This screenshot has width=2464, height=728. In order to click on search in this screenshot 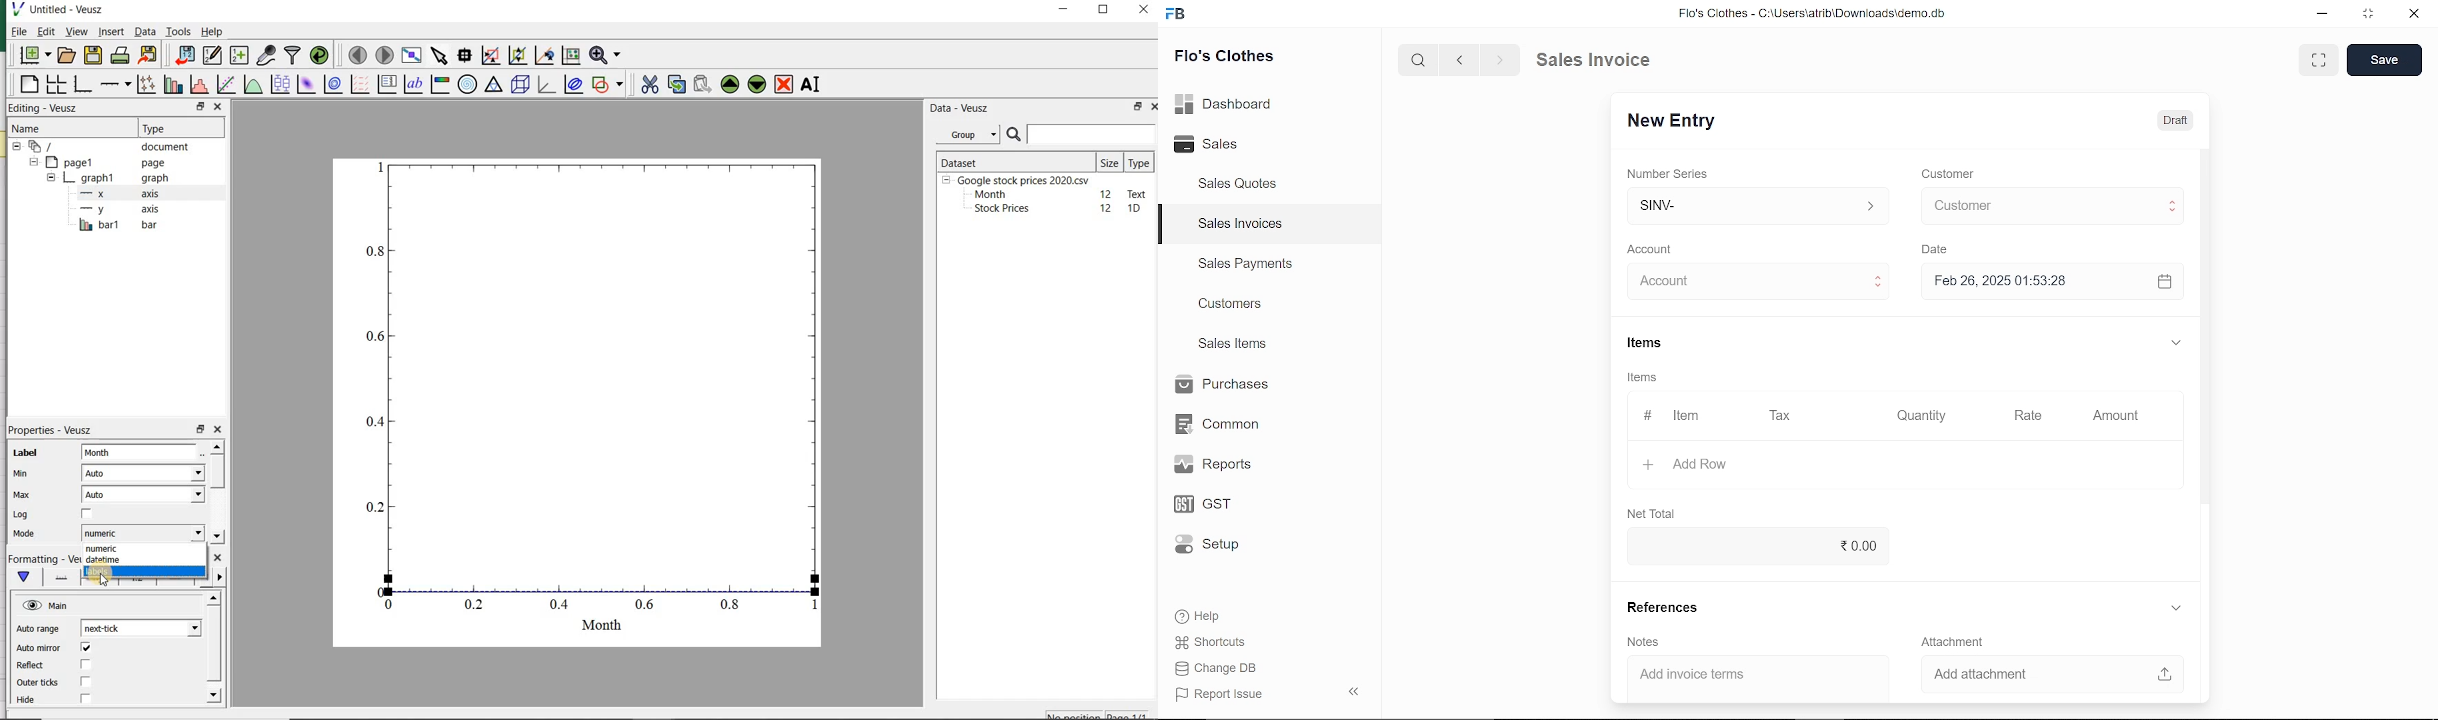, I will do `click(1420, 59)`.